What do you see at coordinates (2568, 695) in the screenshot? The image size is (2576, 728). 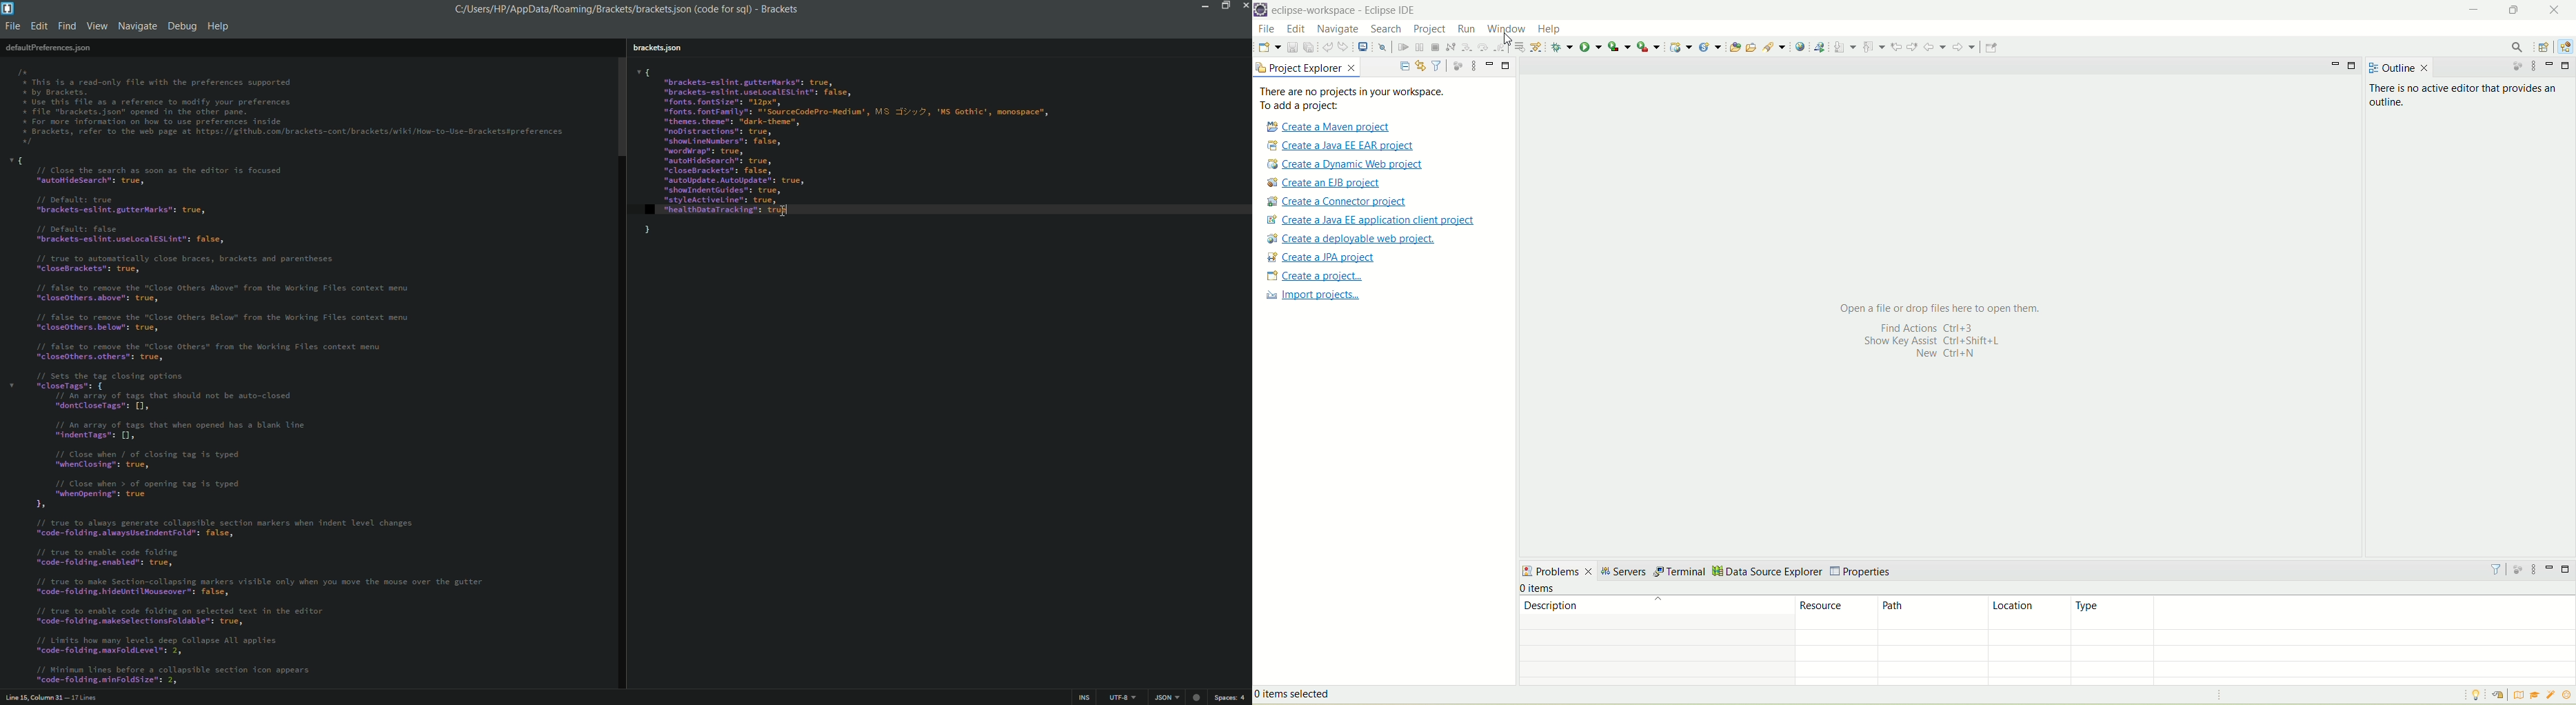 I see `what's new` at bounding box center [2568, 695].